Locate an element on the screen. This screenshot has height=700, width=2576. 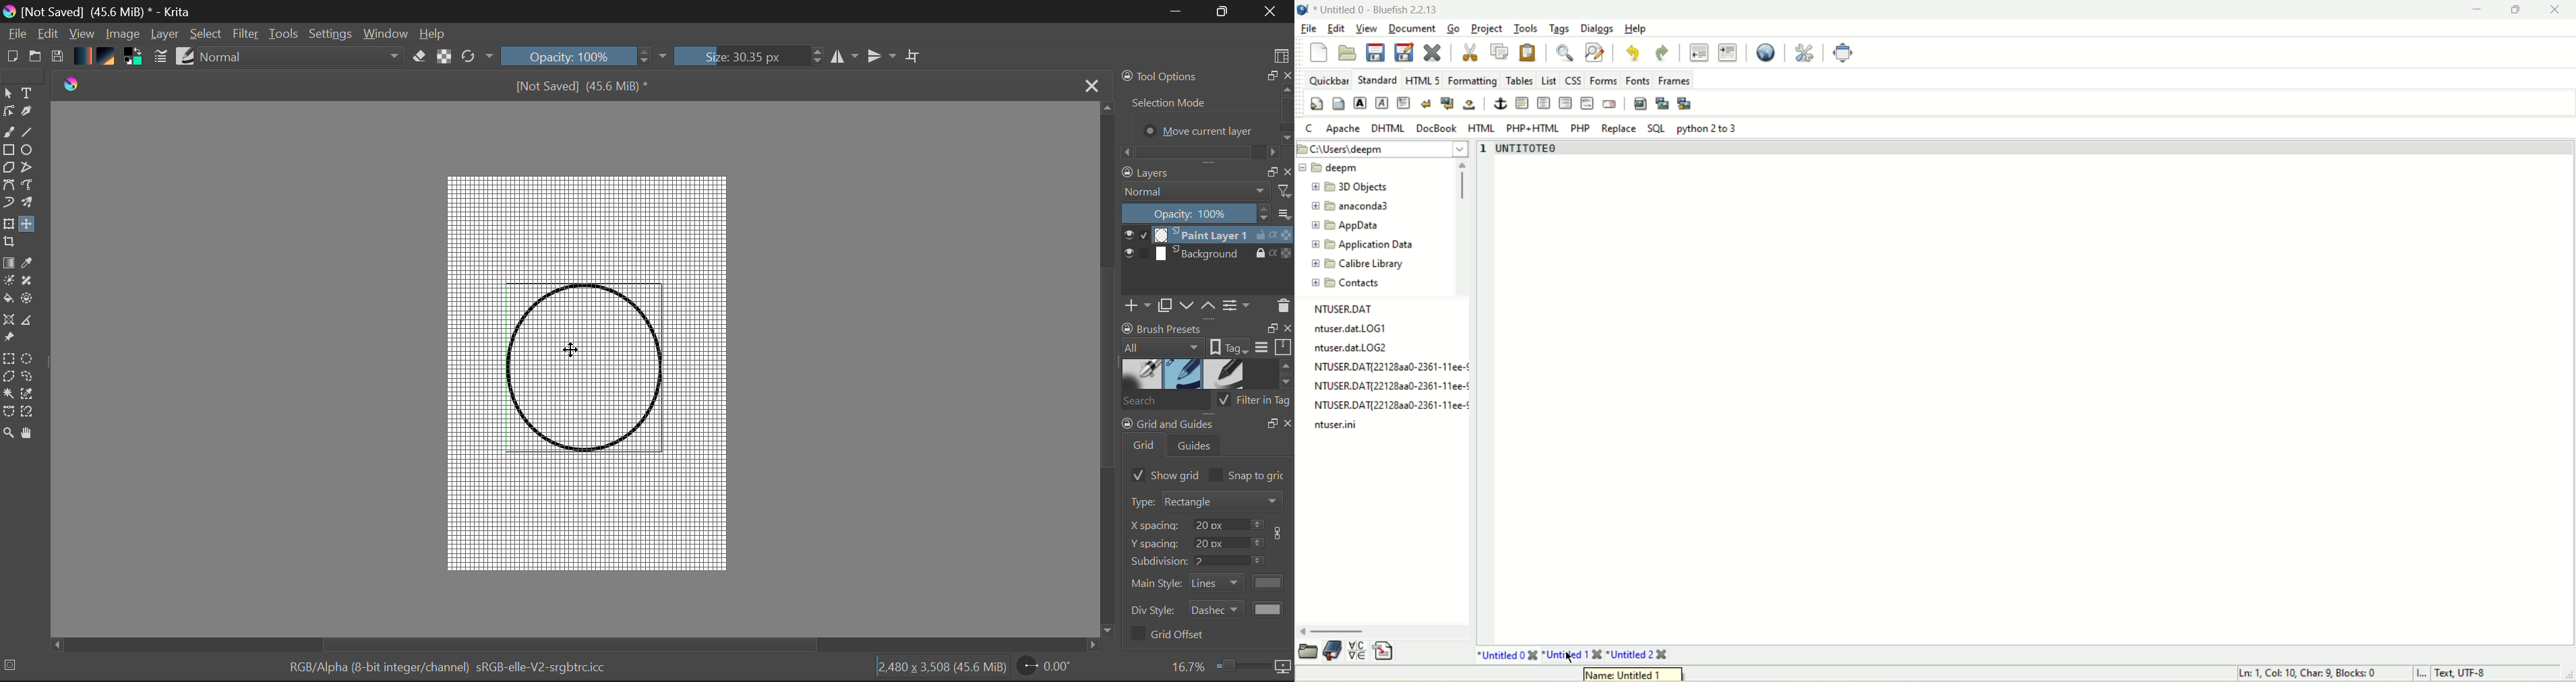
Untitled 2  is located at coordinates (1640, 656).